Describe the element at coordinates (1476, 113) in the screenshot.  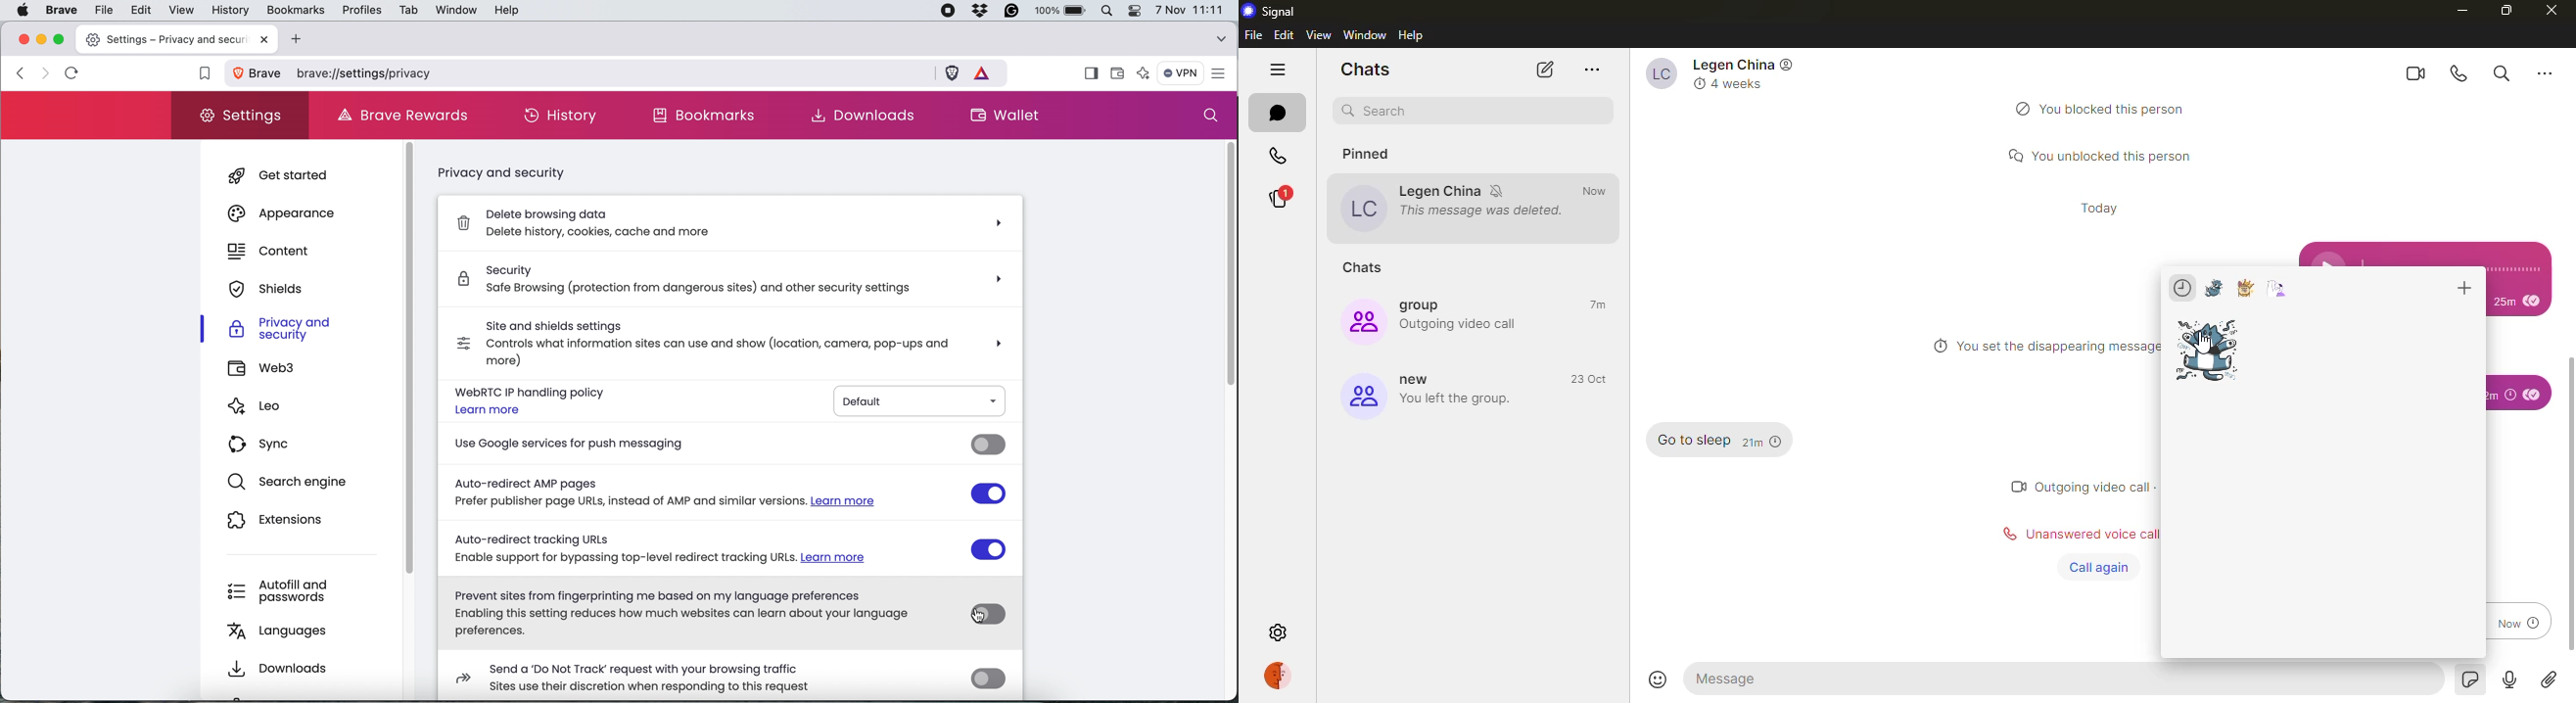
I see `search ` at that location.